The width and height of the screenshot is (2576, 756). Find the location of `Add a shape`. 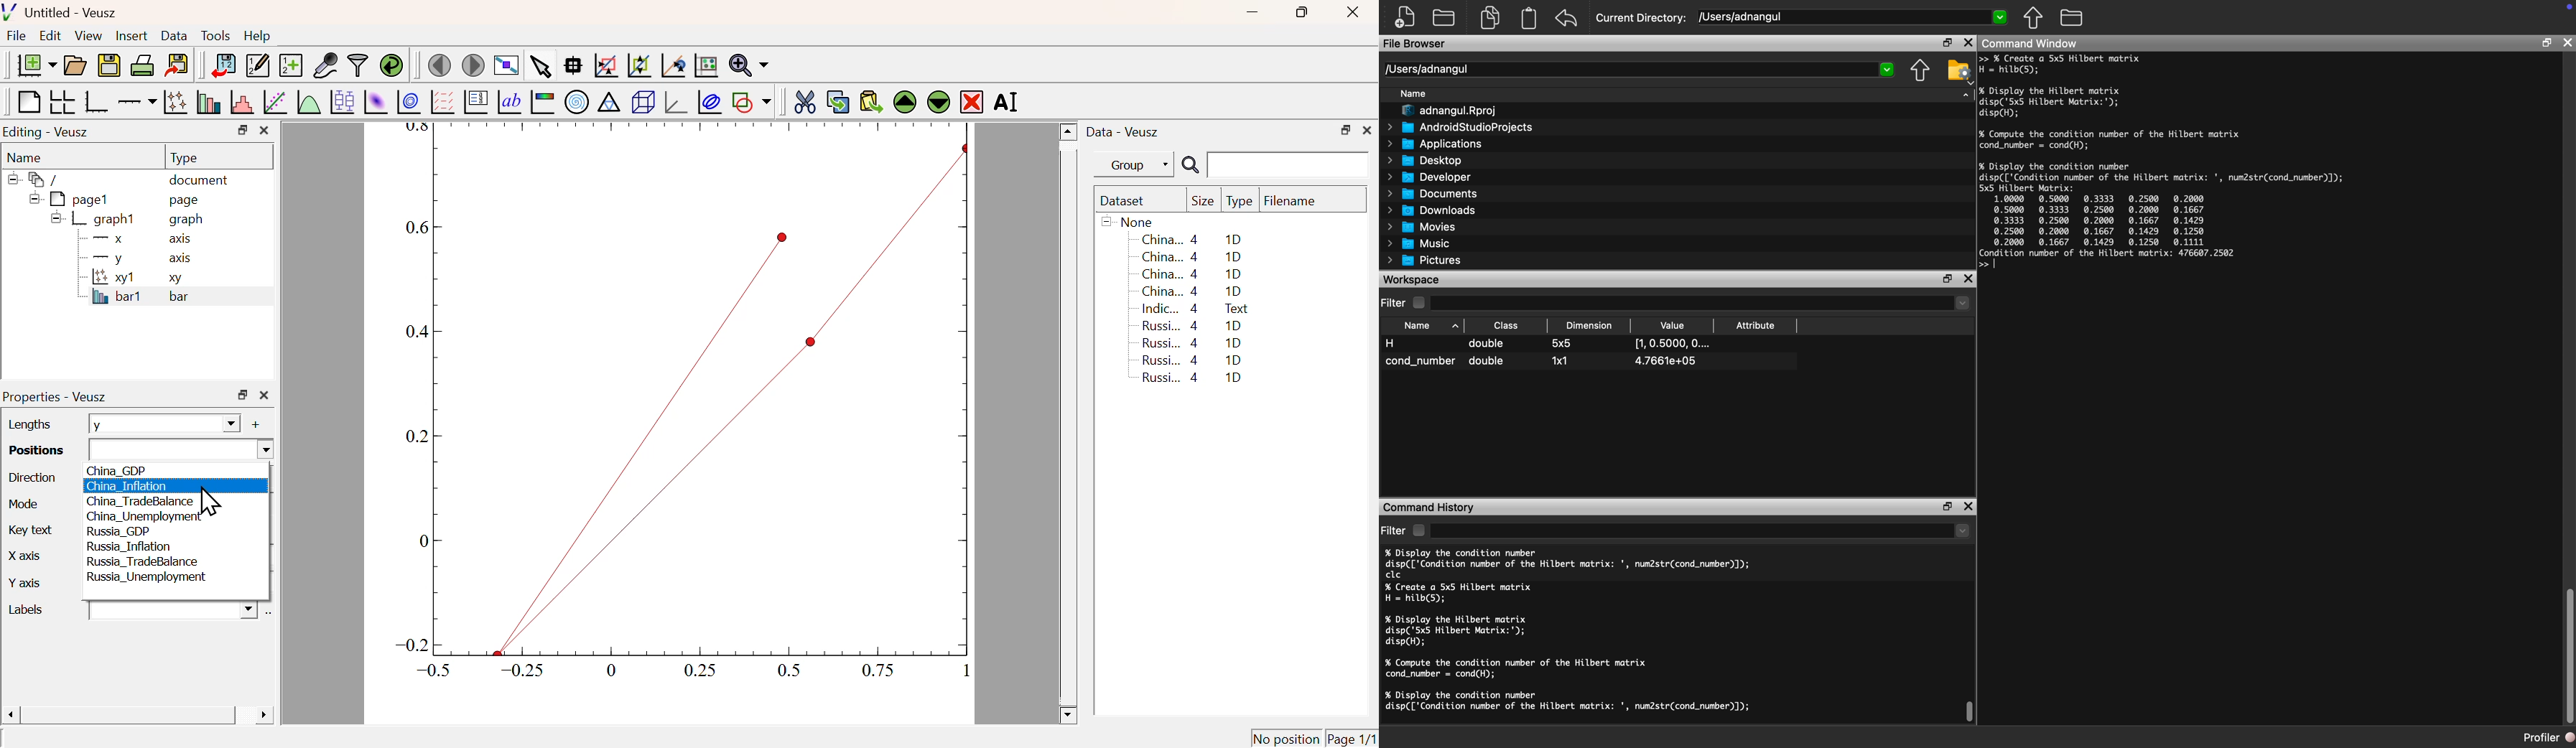

Add a shape is located at coordinates (751, 101).